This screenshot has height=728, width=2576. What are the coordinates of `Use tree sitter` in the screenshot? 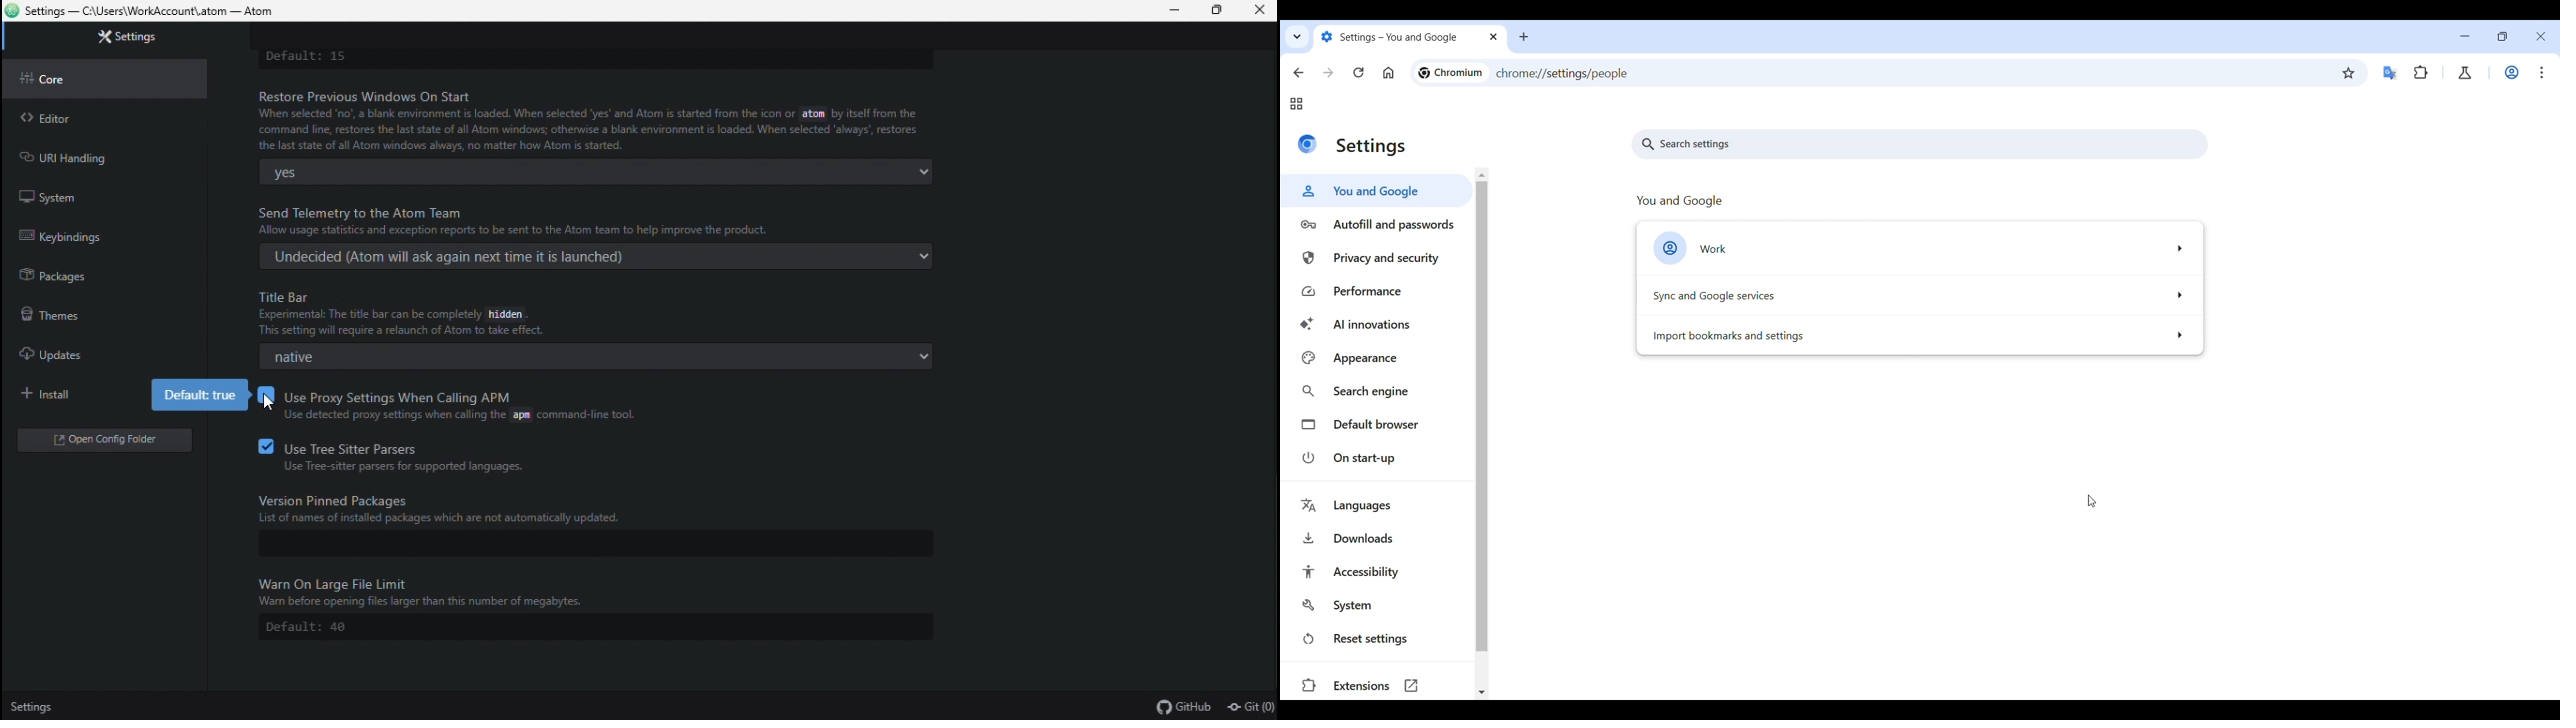 It's located at (447, 457).